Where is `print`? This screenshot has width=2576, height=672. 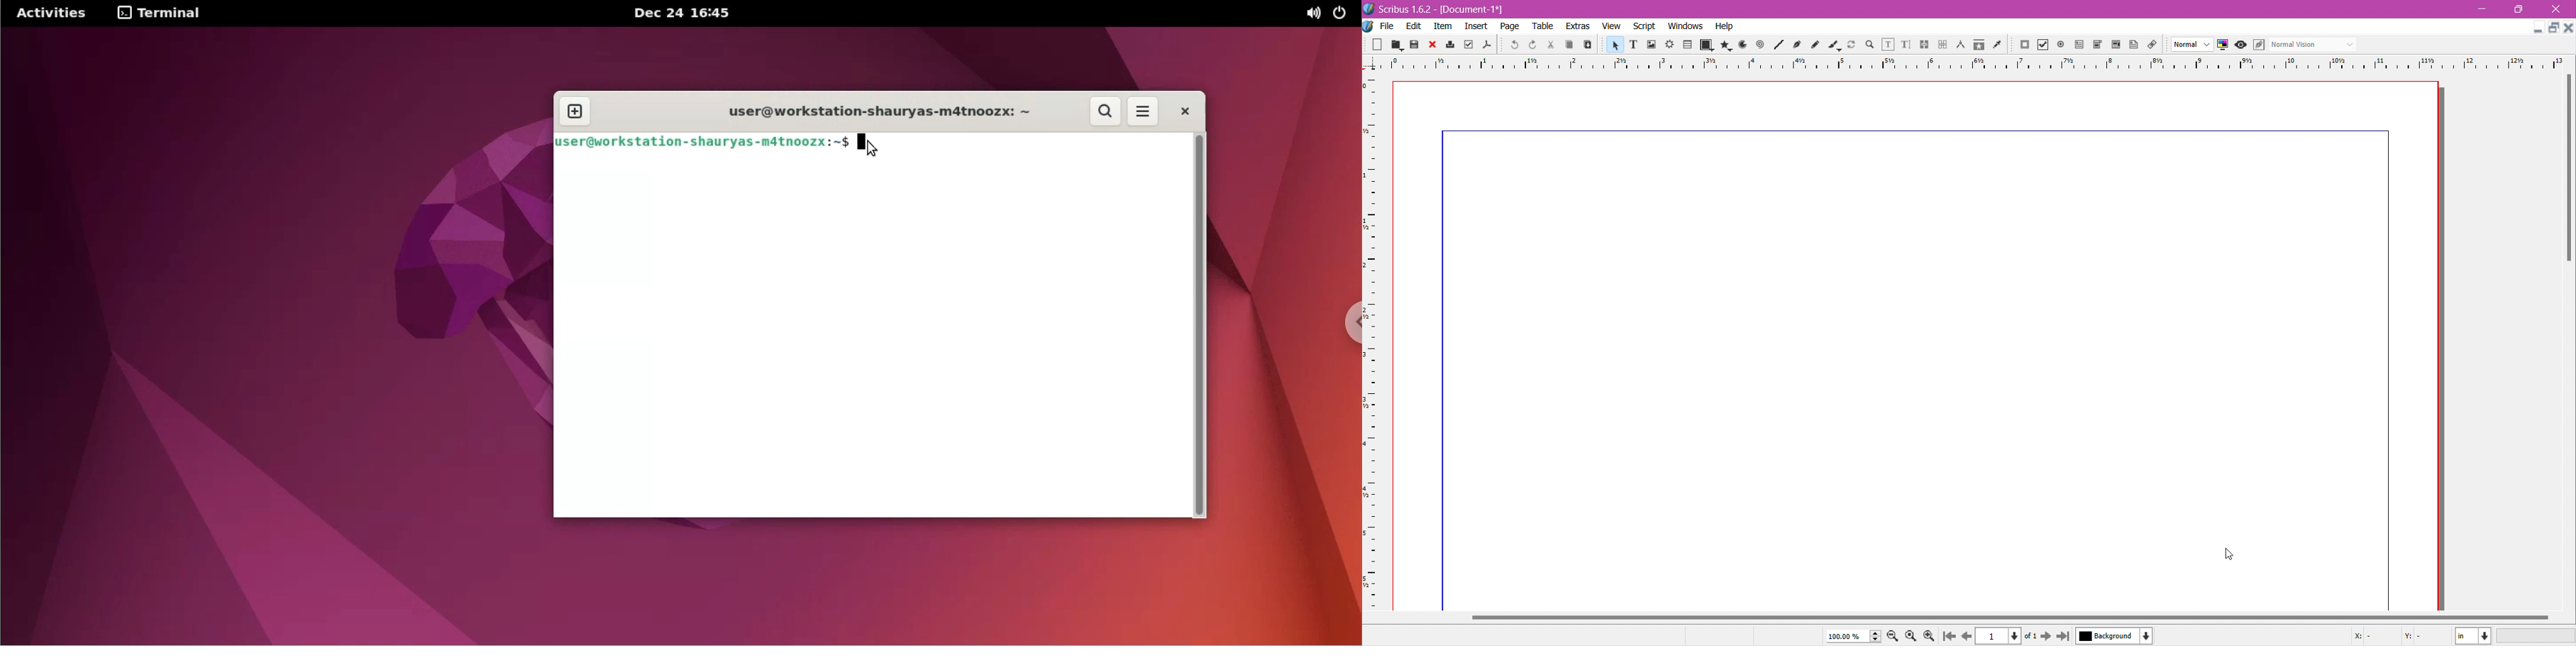
print is located at coordinates (1451, 45).